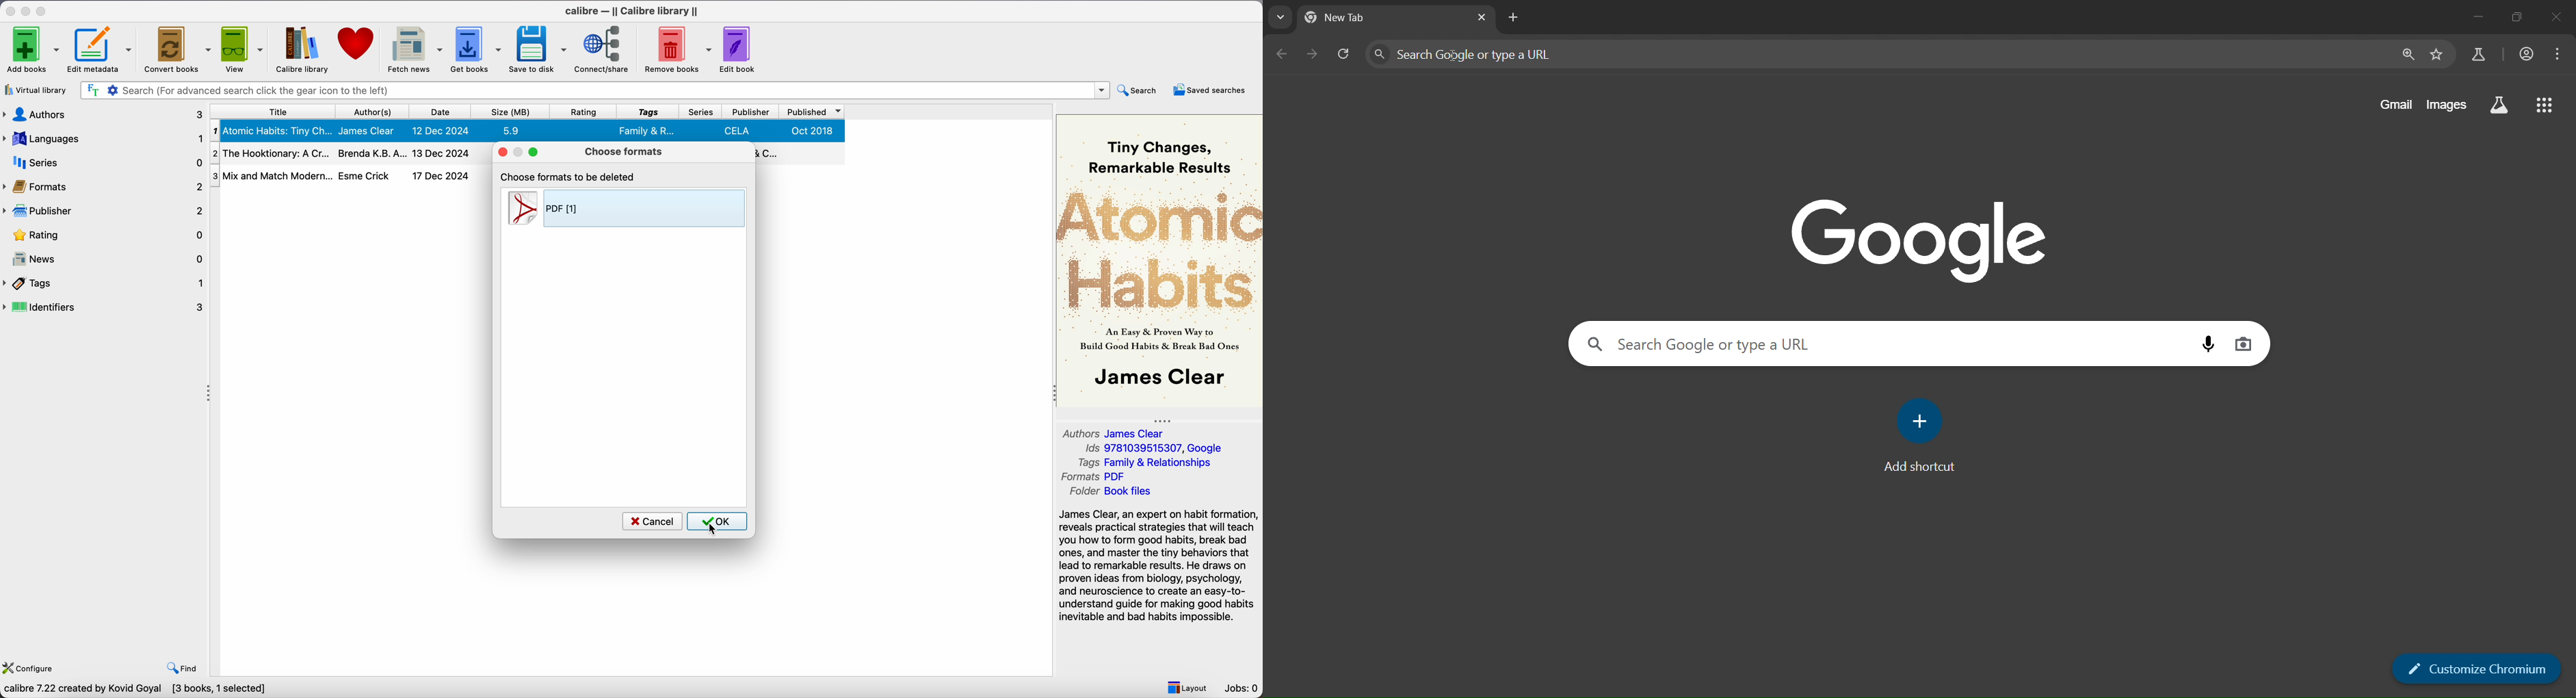 Image resolution: width=2576 pixels, height=700 pixels. What do you see at coordinates (1363, 17) in the screenshot?
I see `tab` at bounding box center [1363, 17].